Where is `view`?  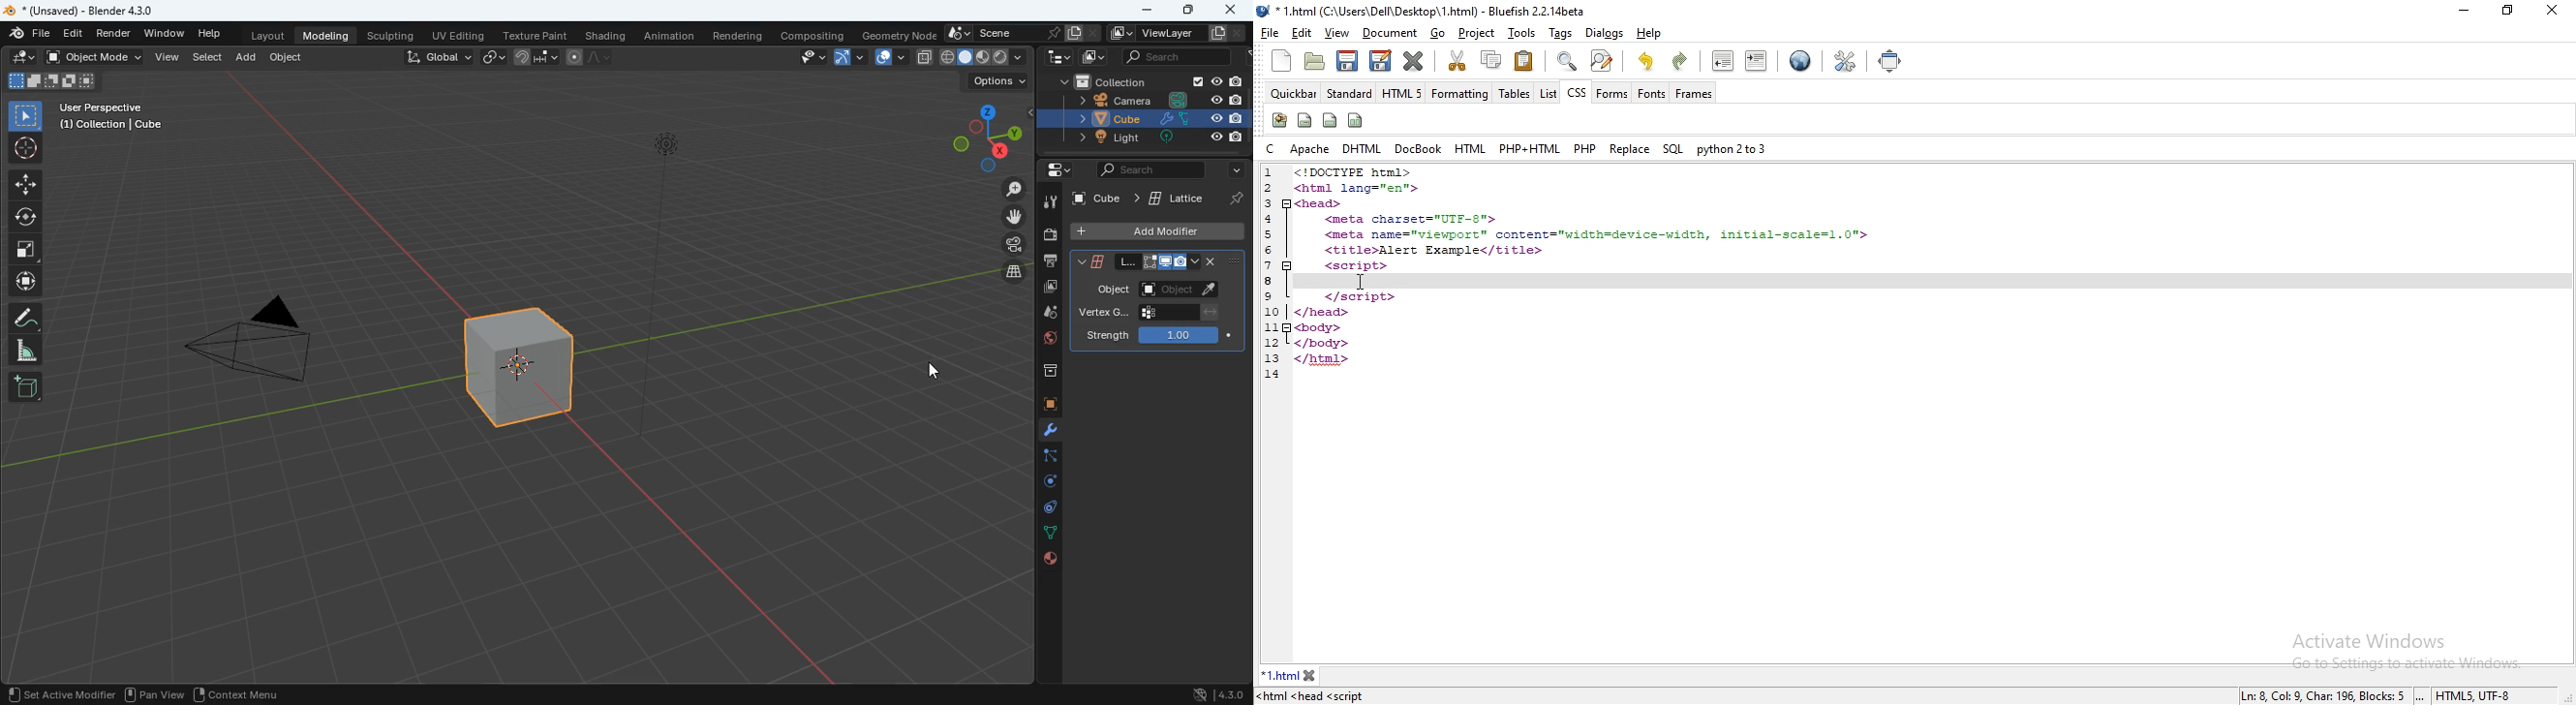 view is located at coordinates (165, 58).